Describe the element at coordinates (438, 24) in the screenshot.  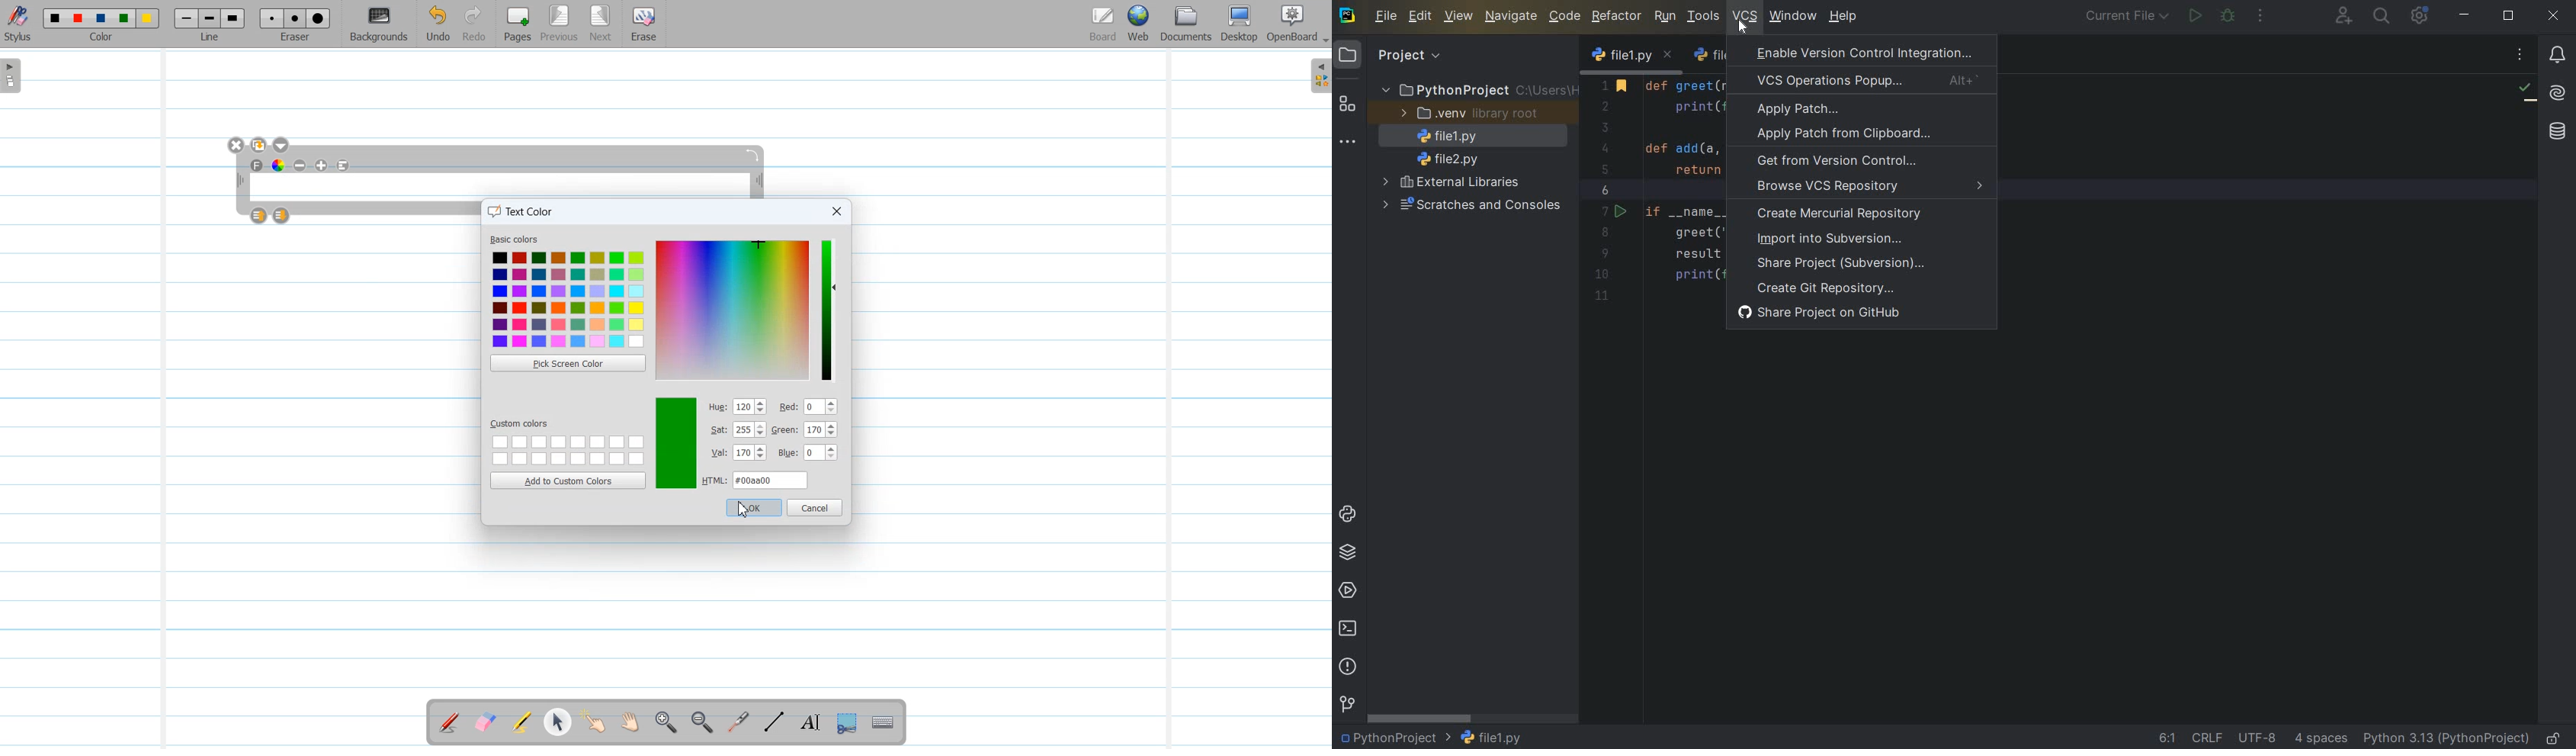
I see `Undo` at that location.